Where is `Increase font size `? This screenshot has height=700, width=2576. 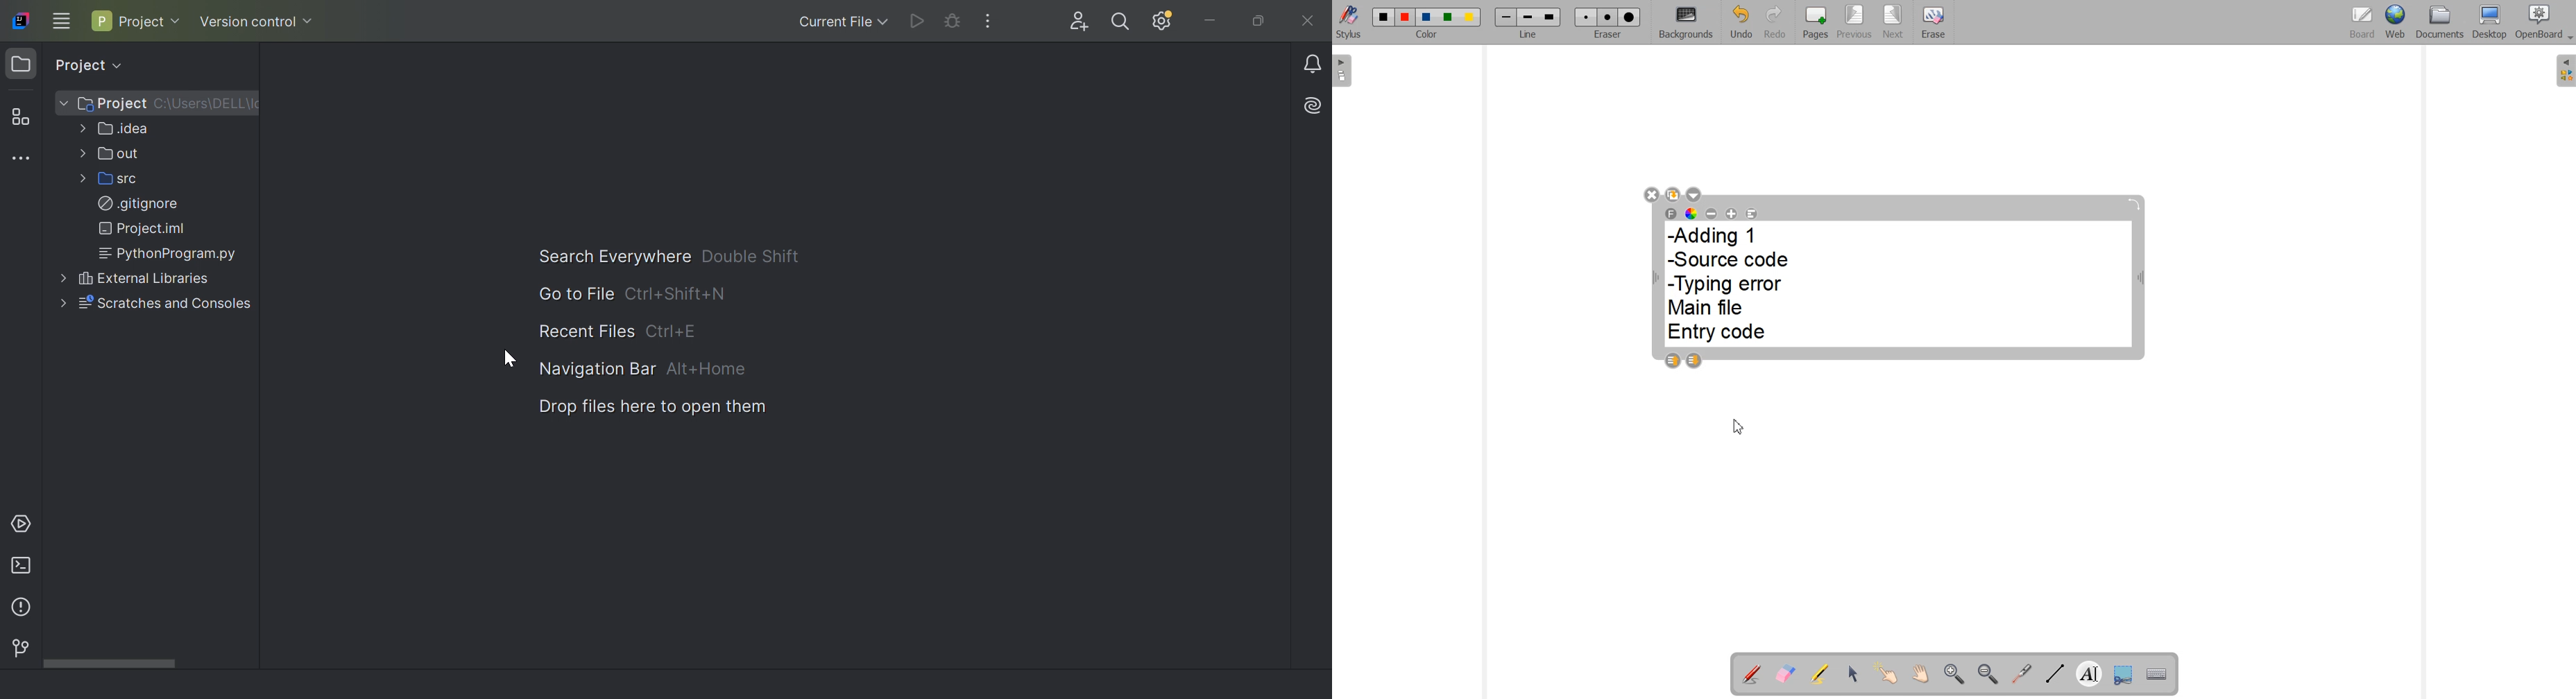
Increase font size  is located at coordinates (1732, 213).